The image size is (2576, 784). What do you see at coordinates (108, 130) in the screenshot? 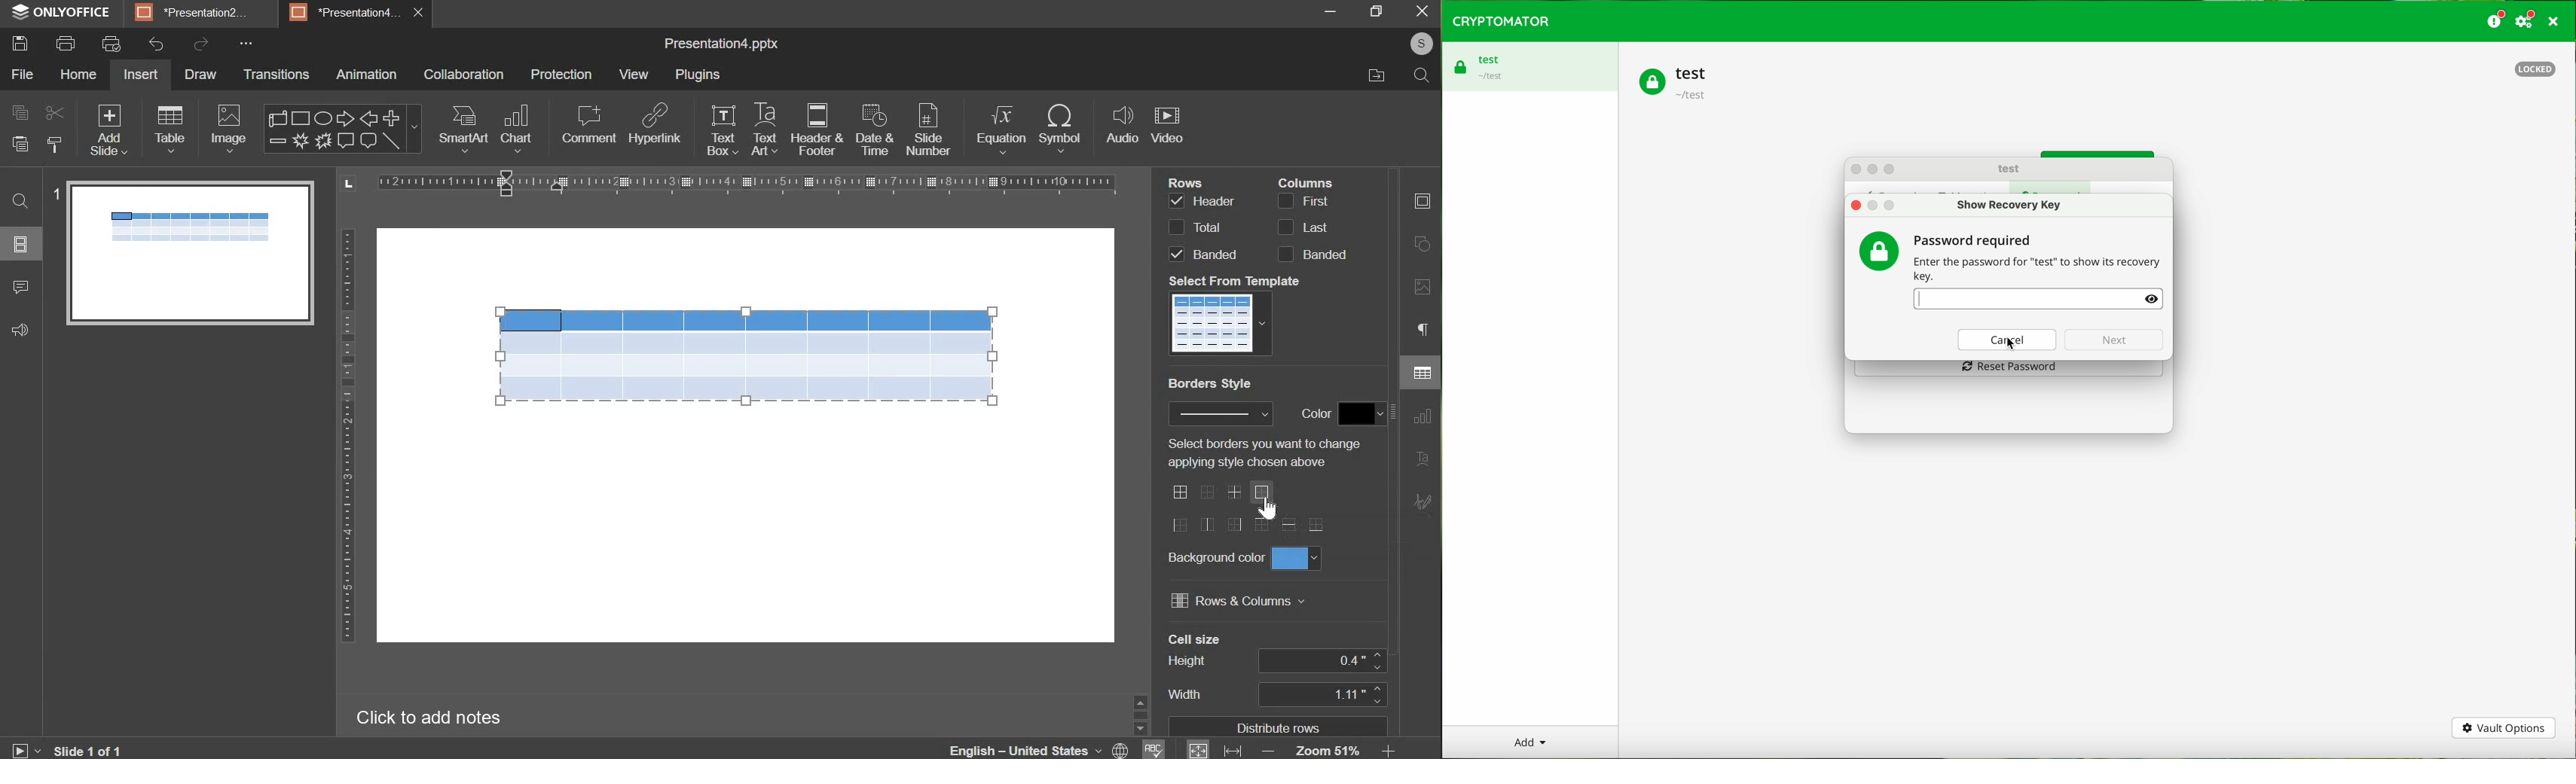
I see `add slide` at bounding box center [108, 130].